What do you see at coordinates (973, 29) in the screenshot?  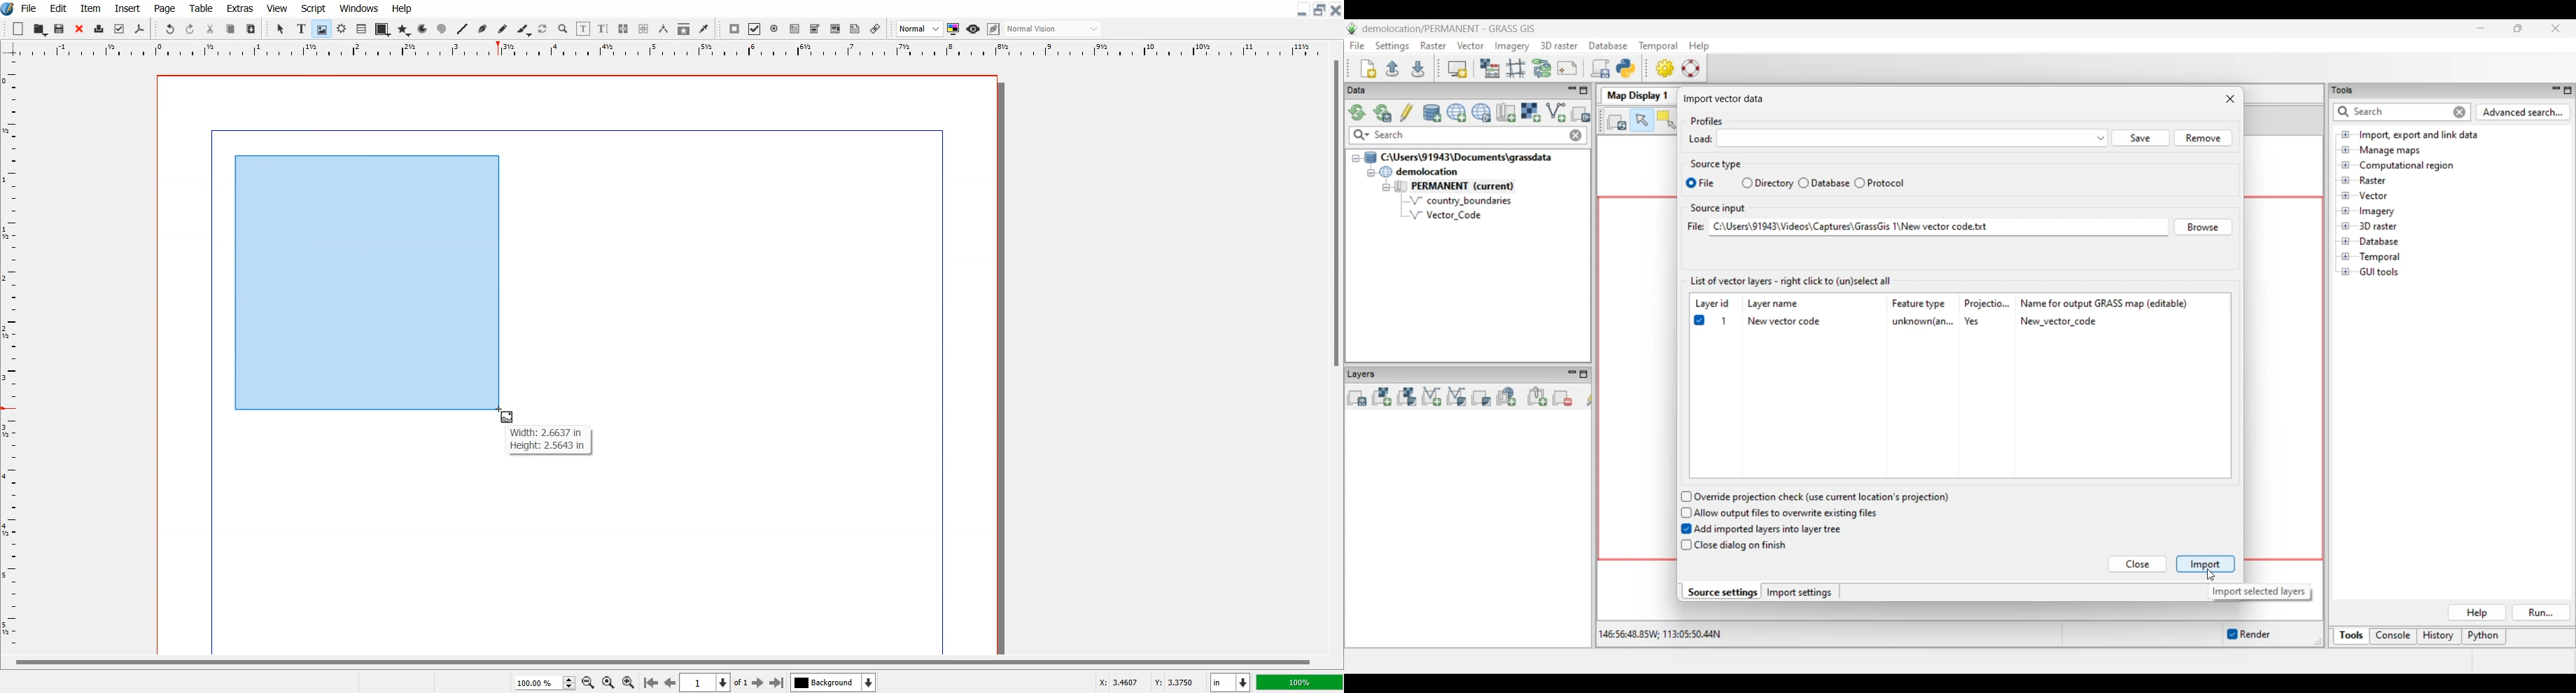 I see `Preview` at bounding box center [973, 29].